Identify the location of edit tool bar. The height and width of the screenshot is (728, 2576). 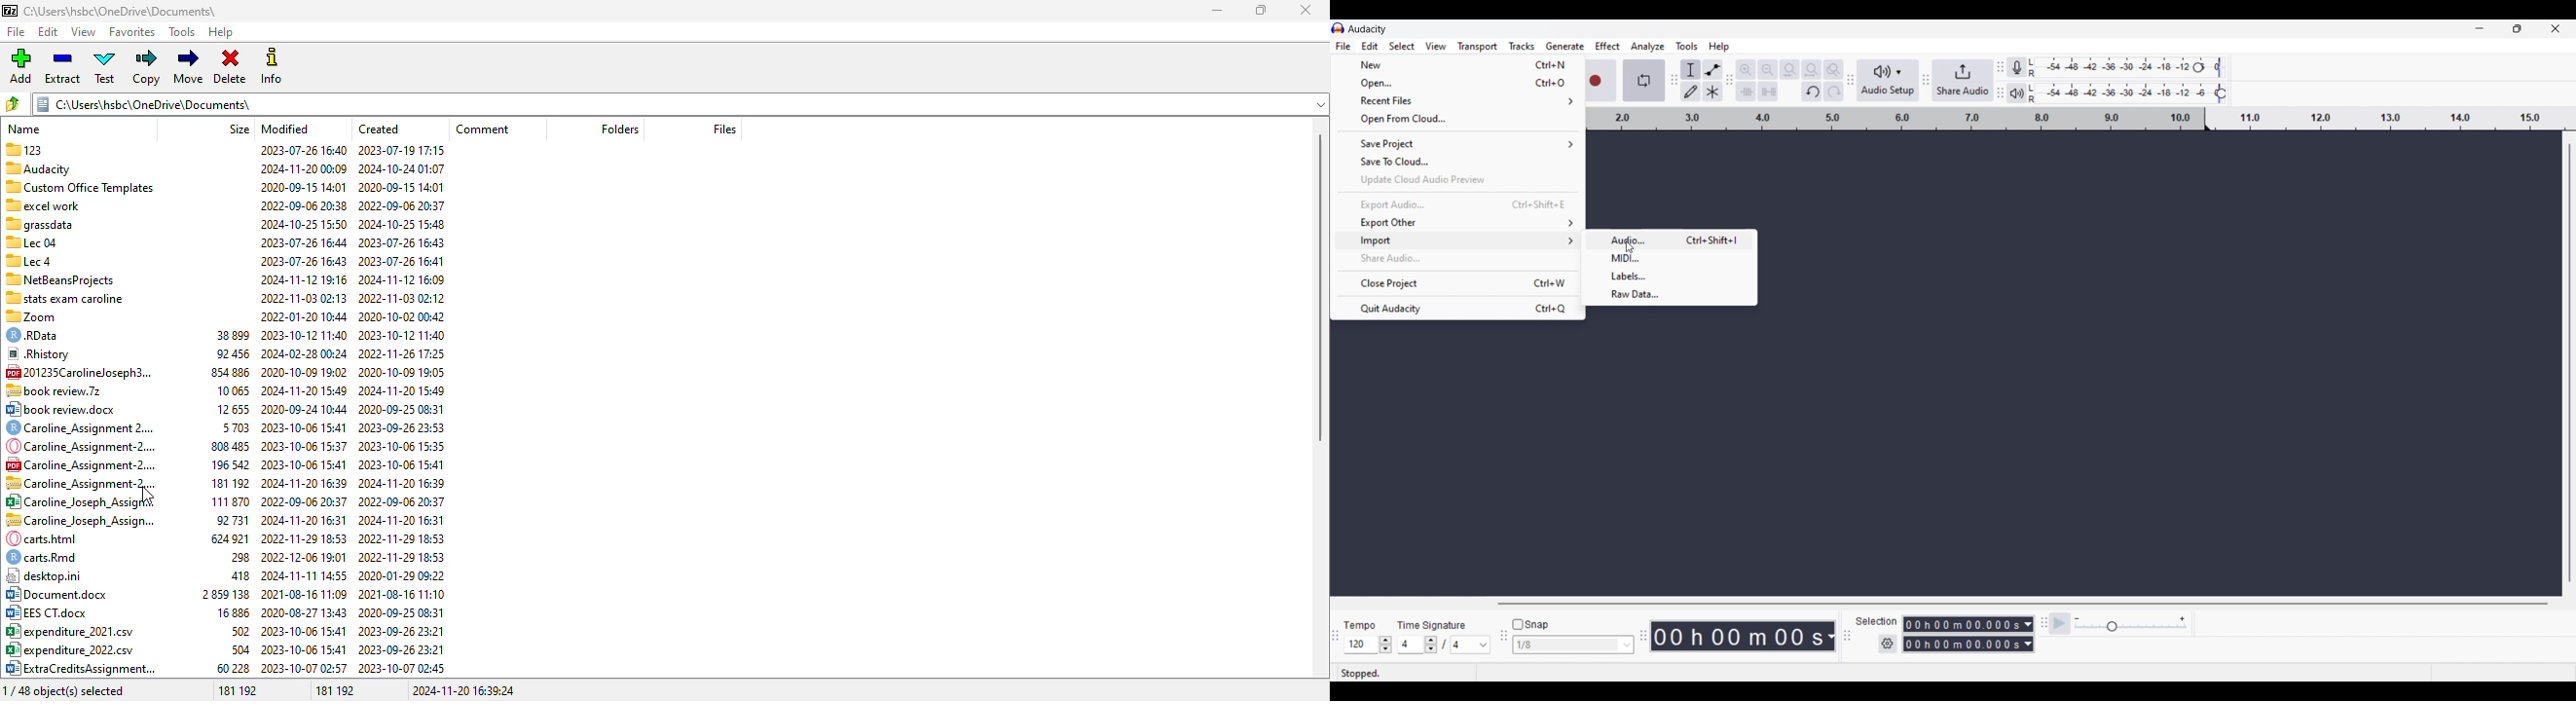
(1731, 82).